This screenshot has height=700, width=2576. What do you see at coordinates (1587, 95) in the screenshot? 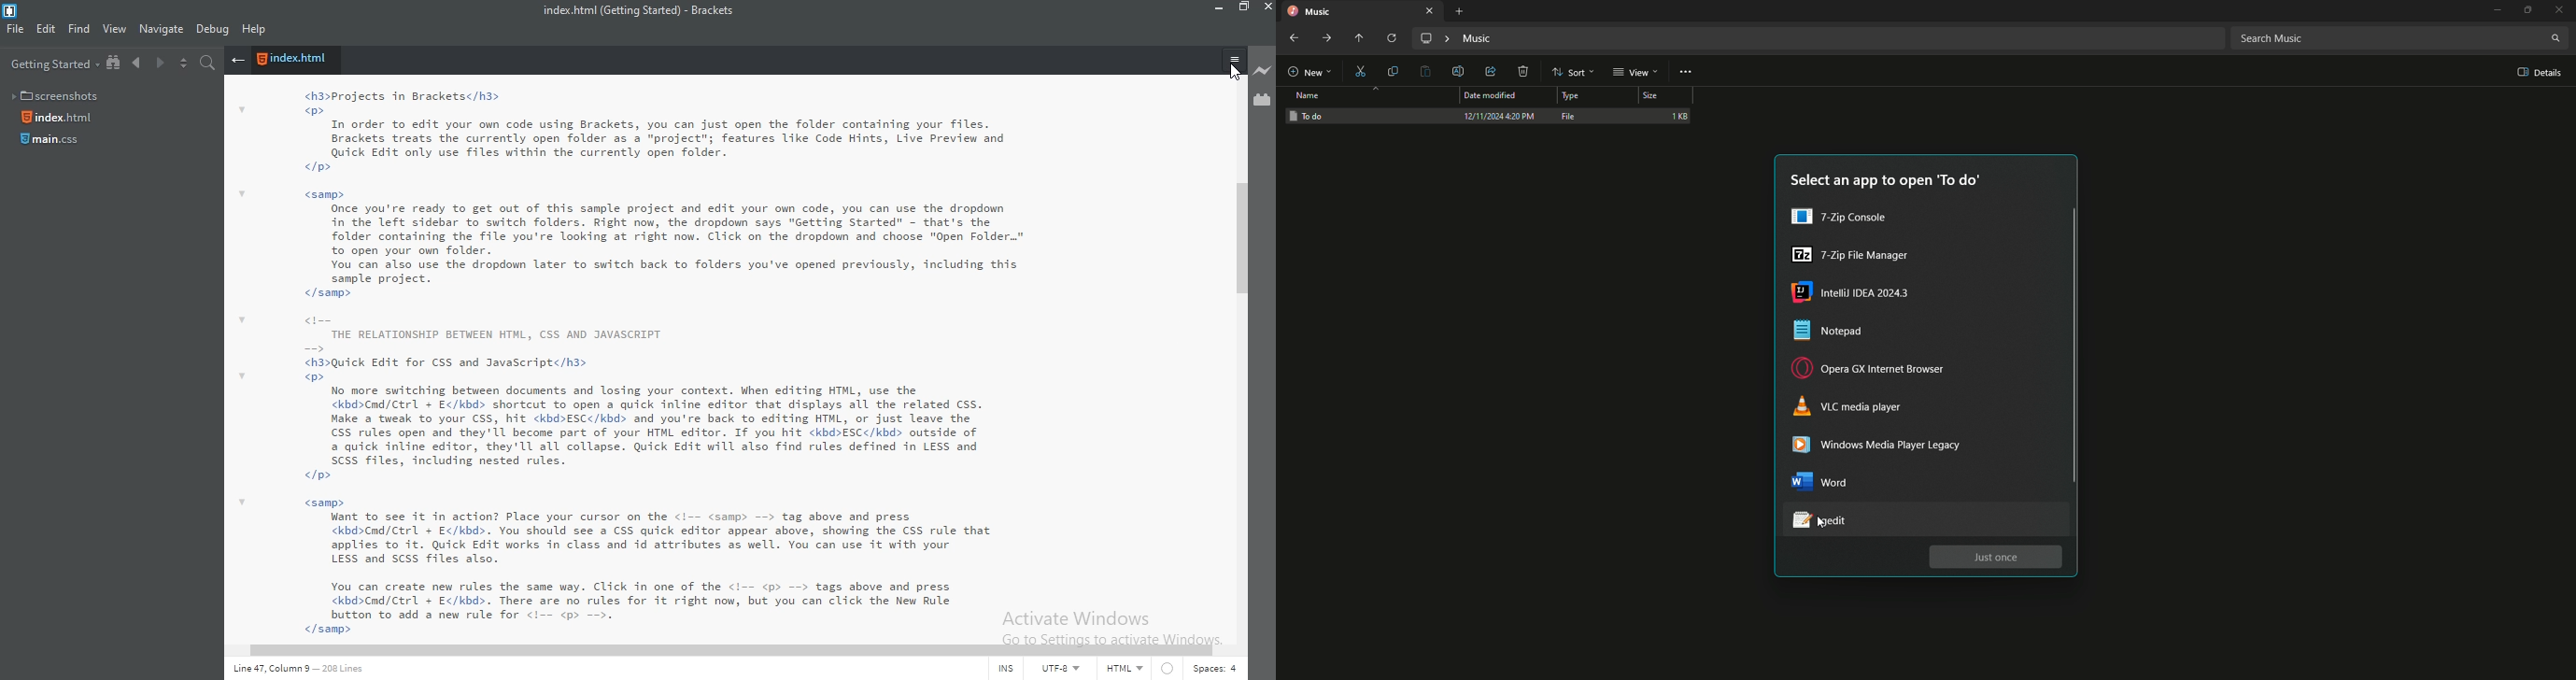
I see `Type` at bounding box center [1587, 95].